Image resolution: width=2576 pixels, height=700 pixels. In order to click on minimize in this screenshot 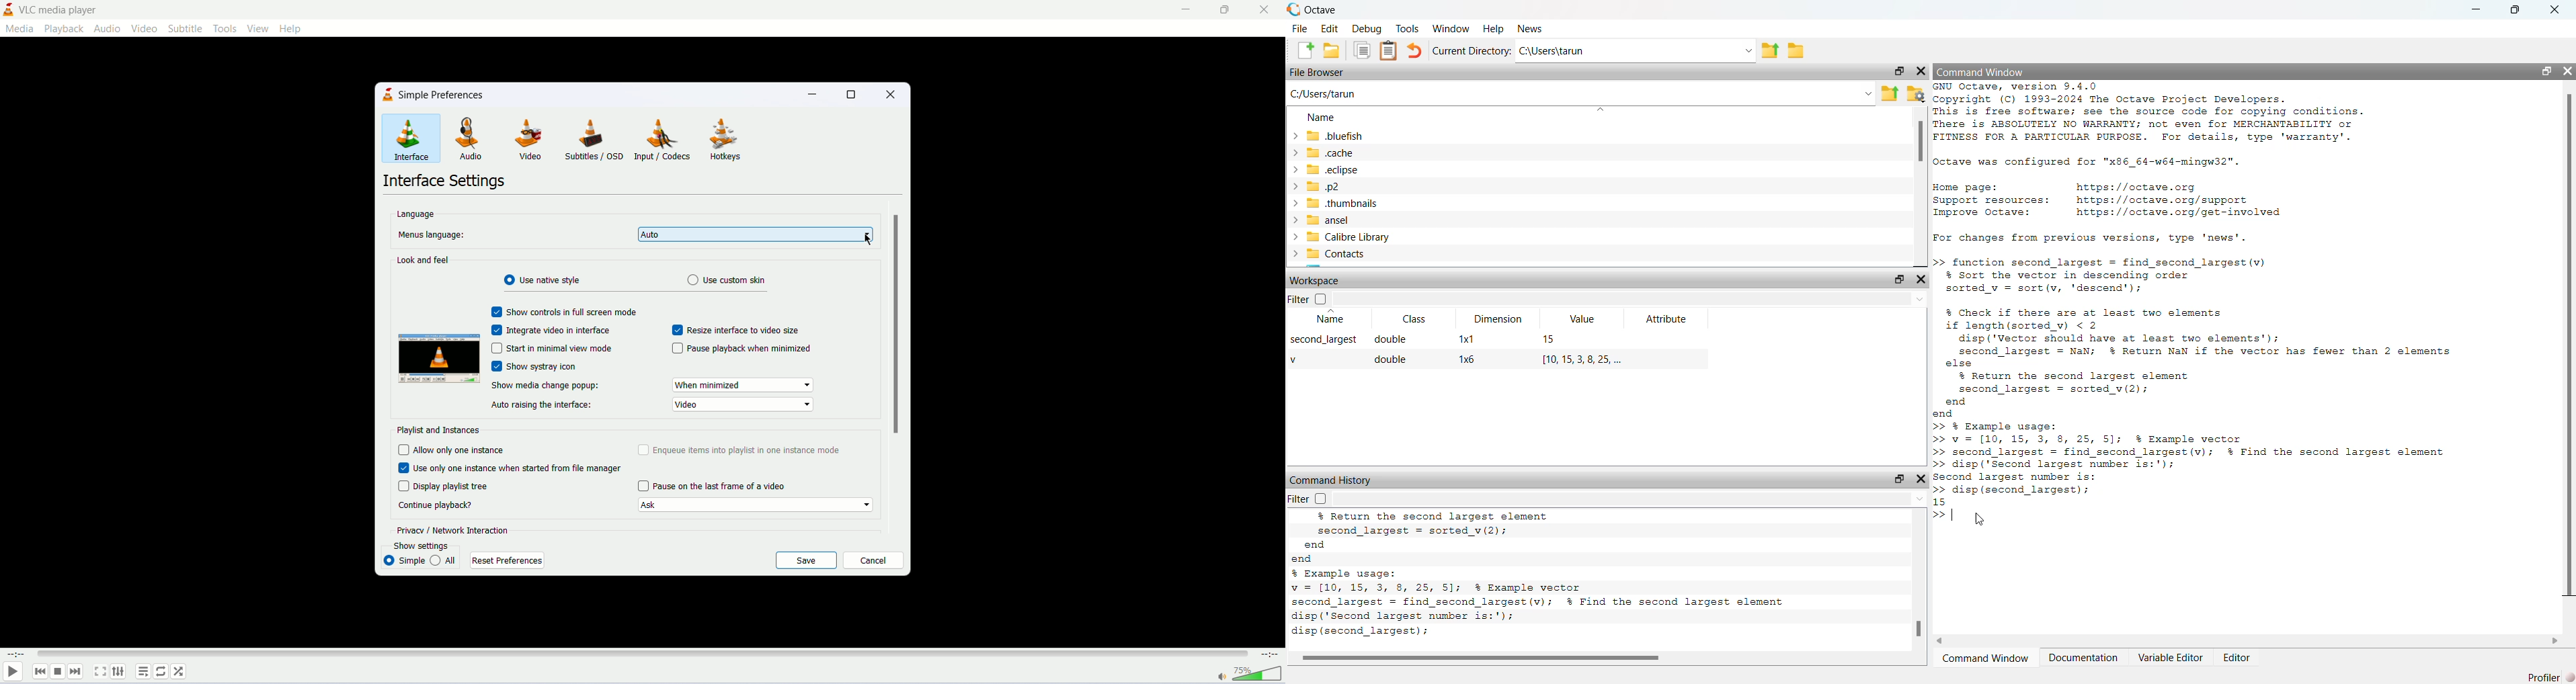, I will do `click(816, 96)`.